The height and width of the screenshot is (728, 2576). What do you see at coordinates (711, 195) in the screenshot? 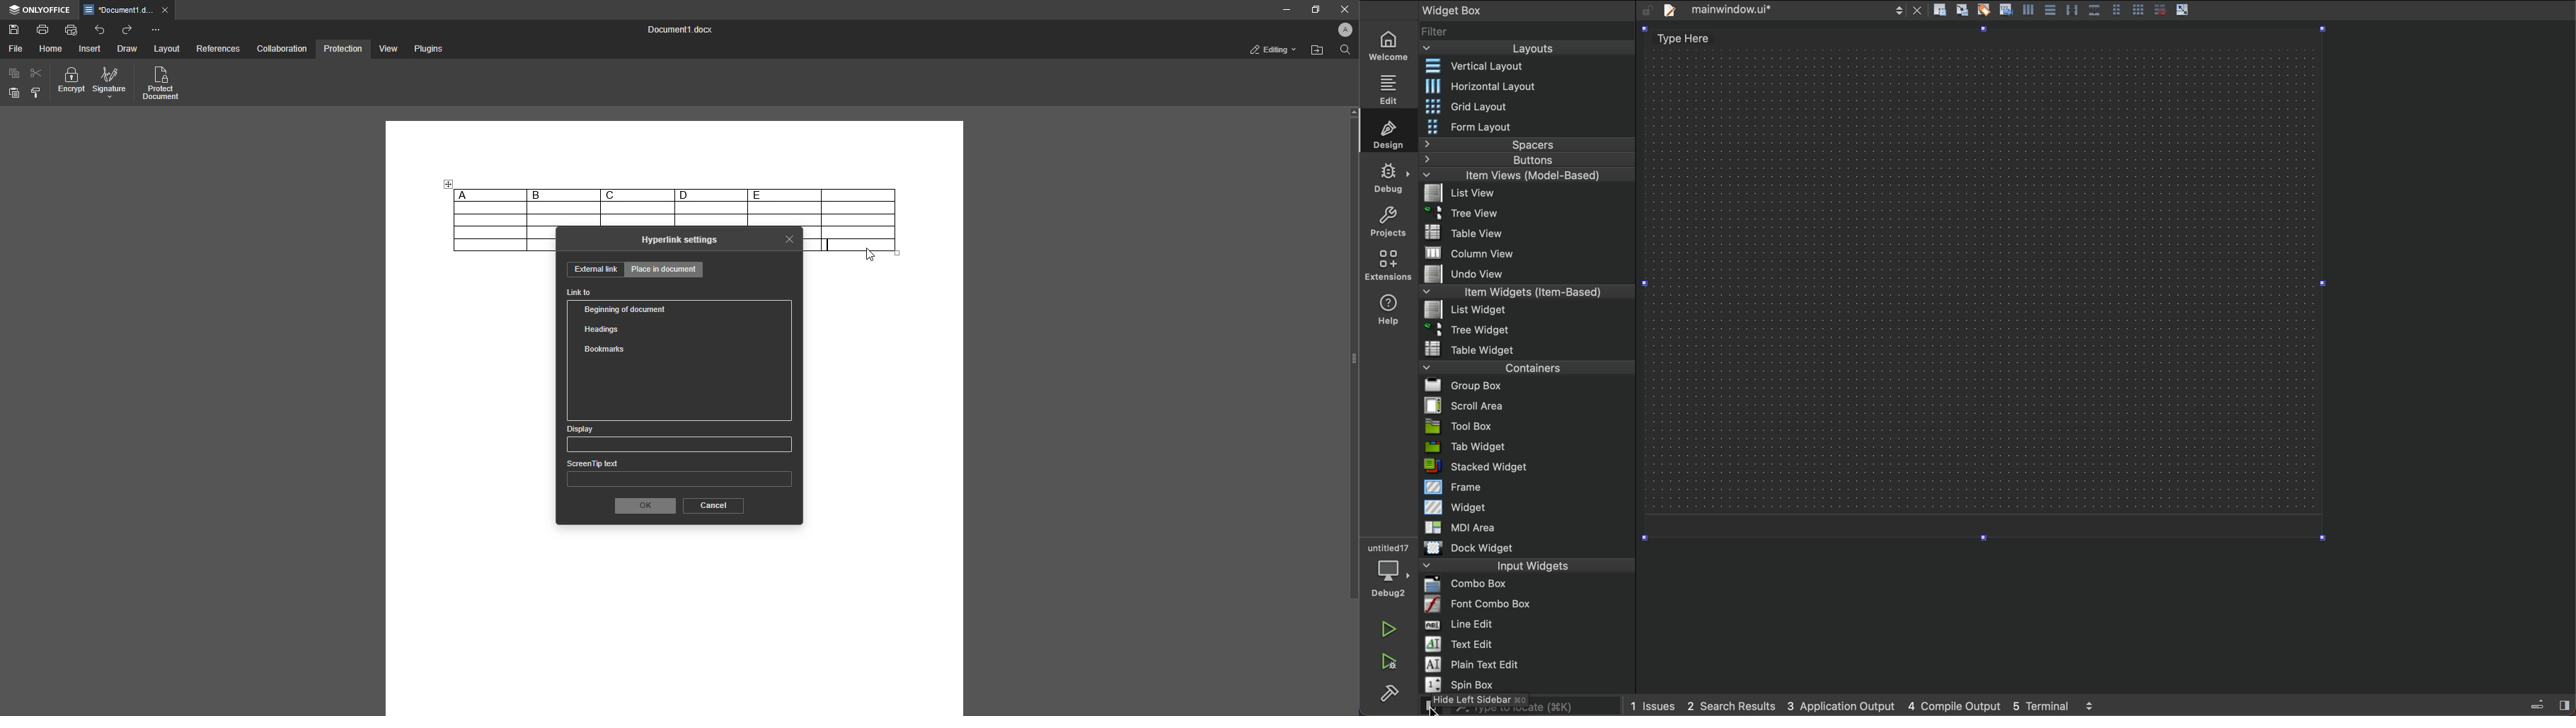
I see `D` at bounding box center [711, 195].